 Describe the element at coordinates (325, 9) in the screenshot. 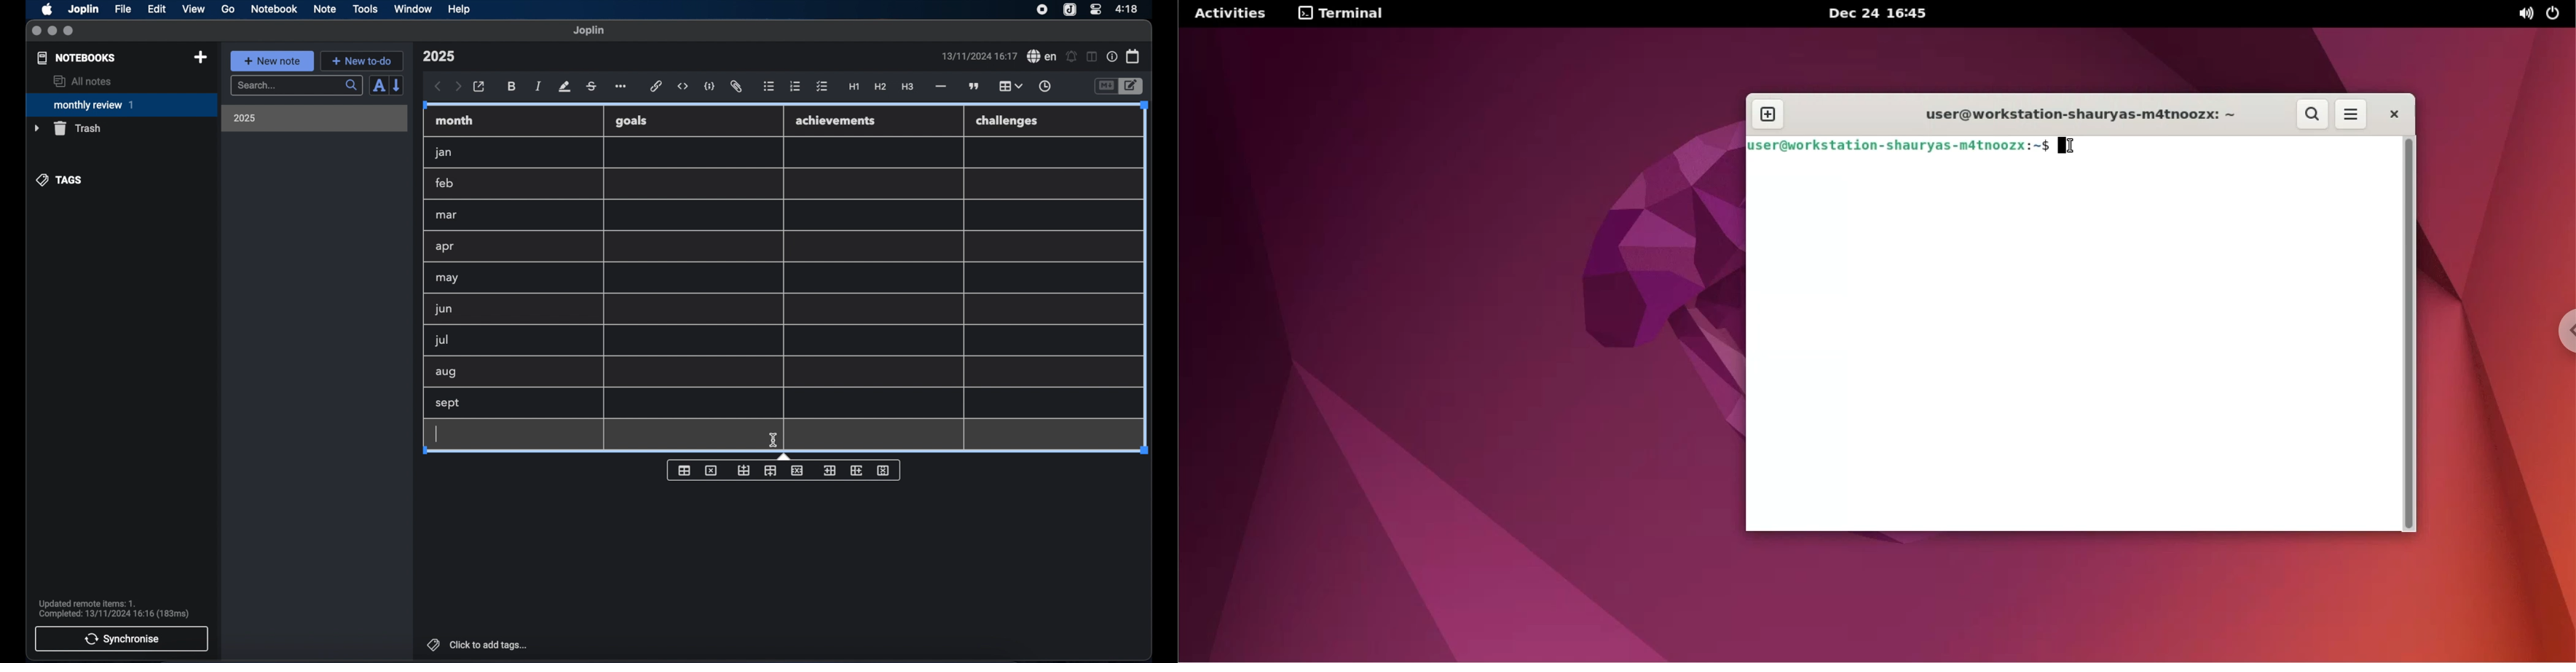

I see `note` at that location.